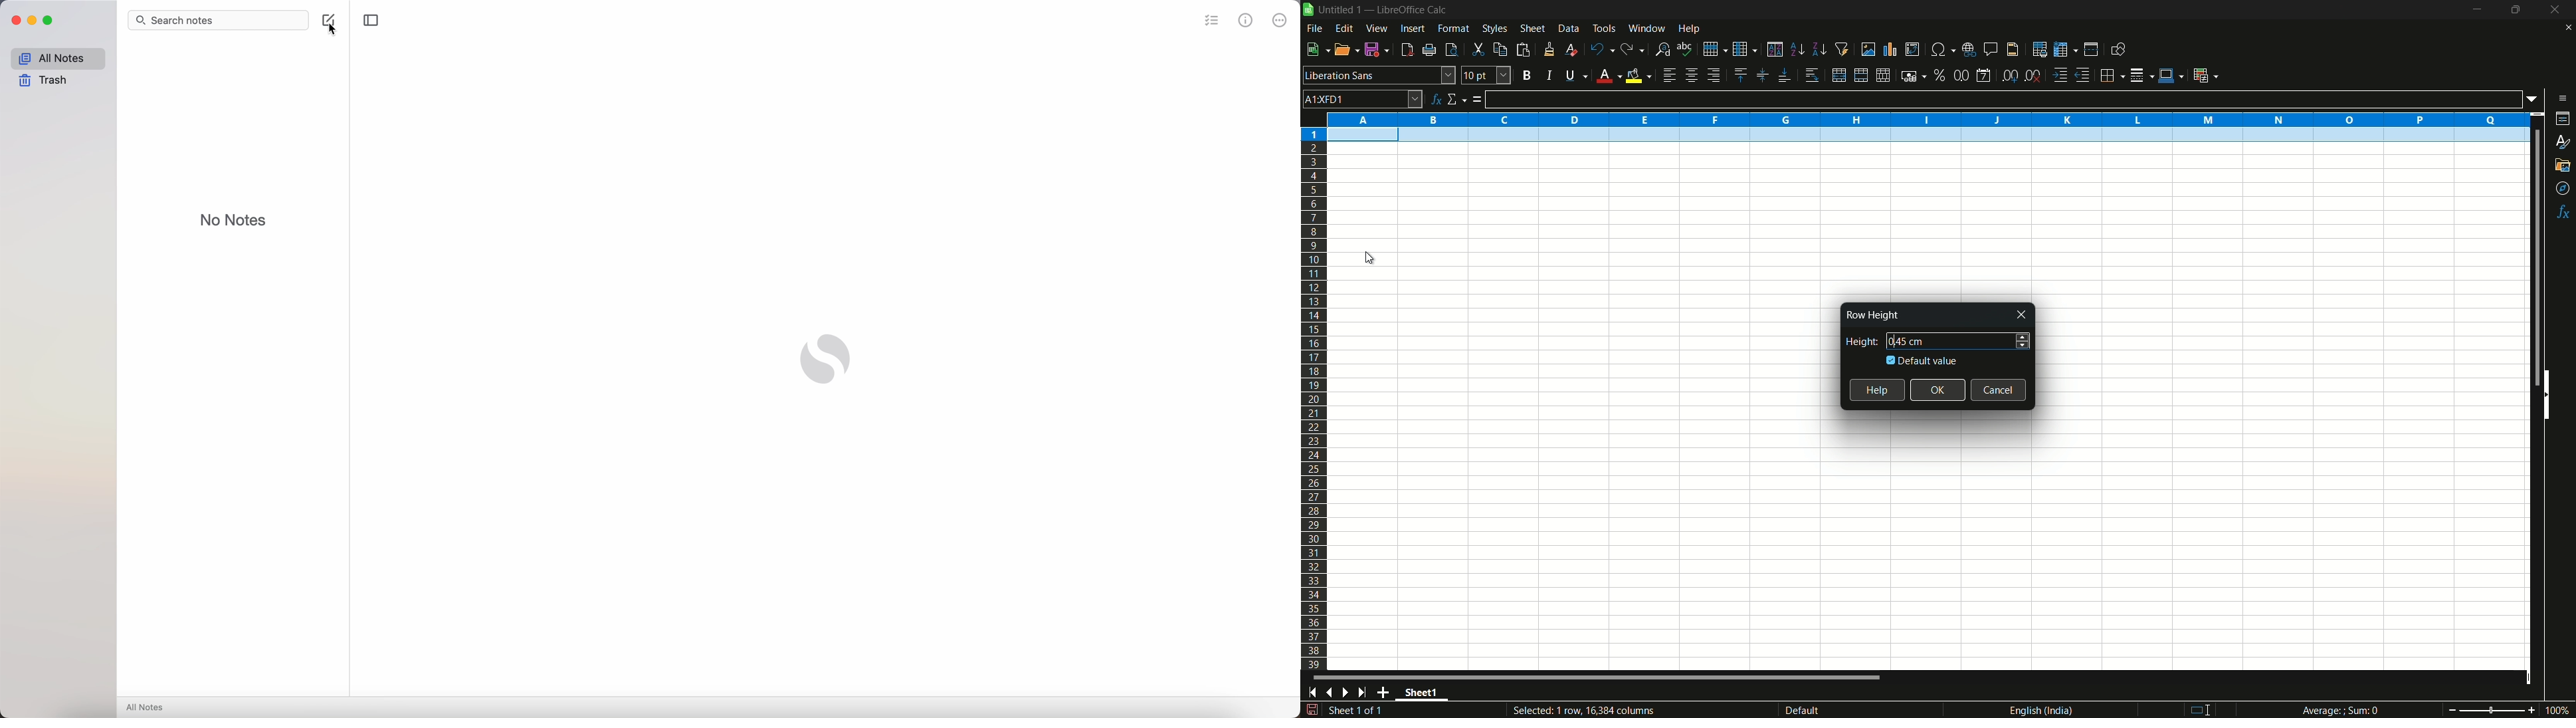 The image size is (2576, 728). Describe the element at coordinates (1690, 29) in the screenshot. I see `help menu` at that location.